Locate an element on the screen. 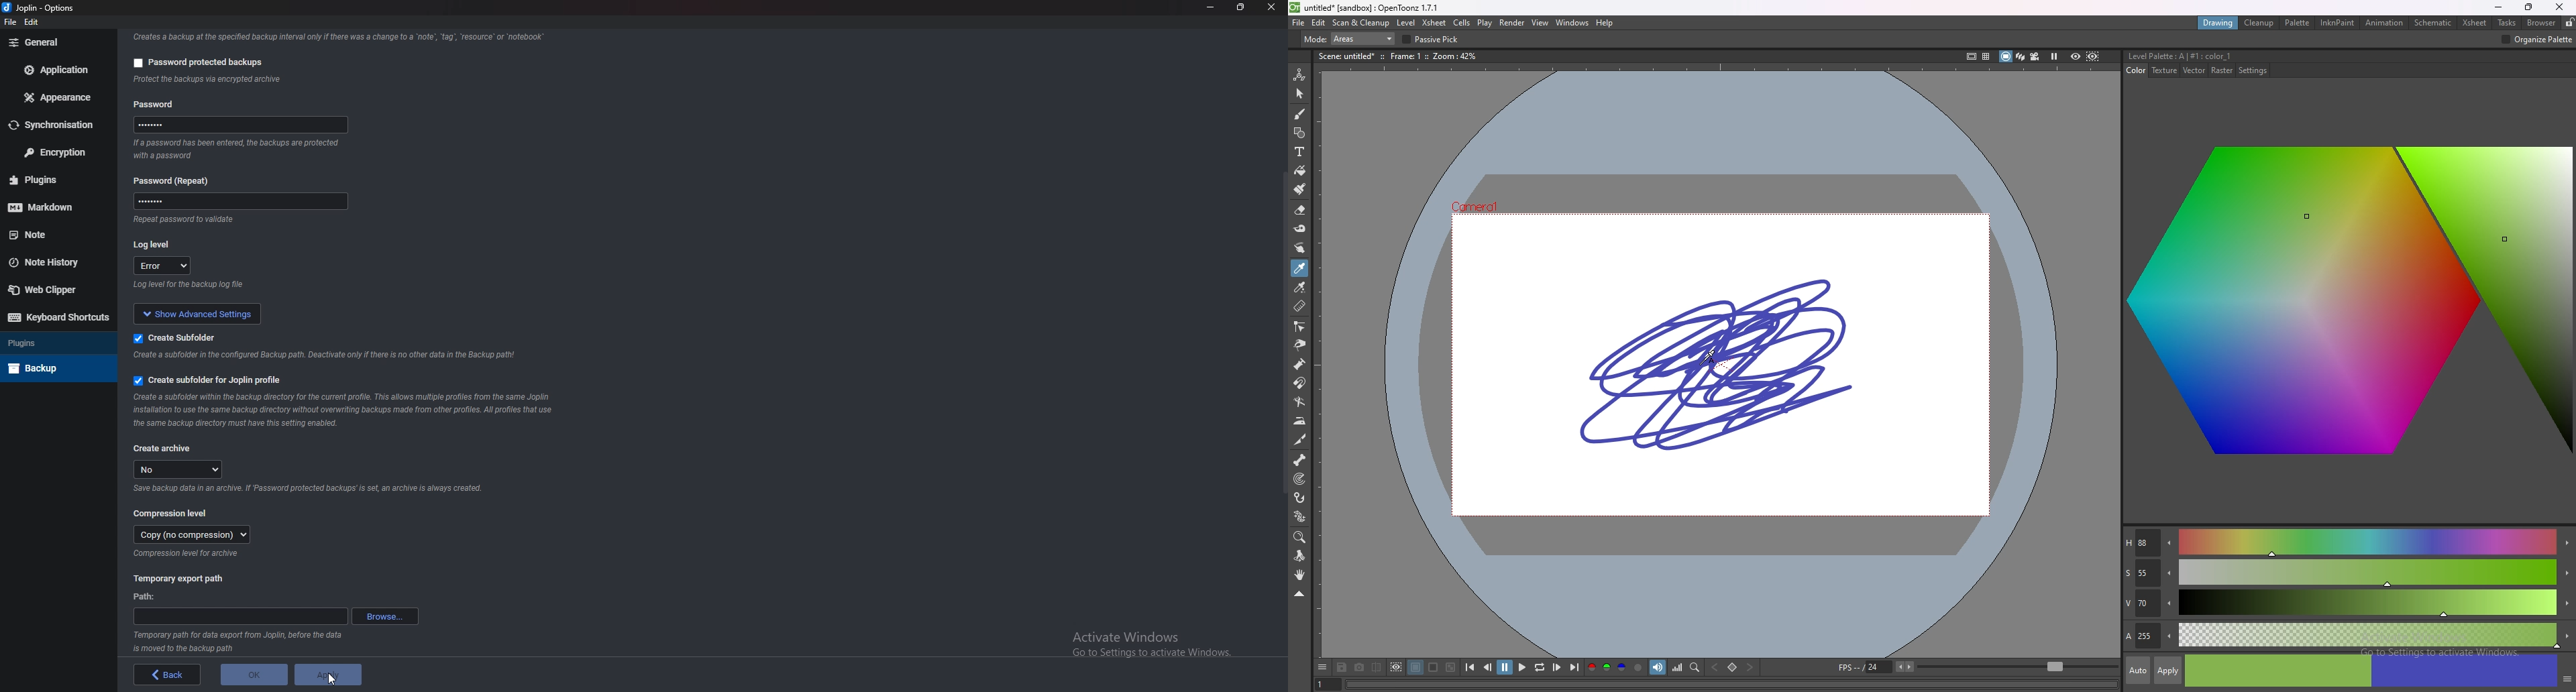 The image size is (2576, 700). note is located at coordinates (53, 235).